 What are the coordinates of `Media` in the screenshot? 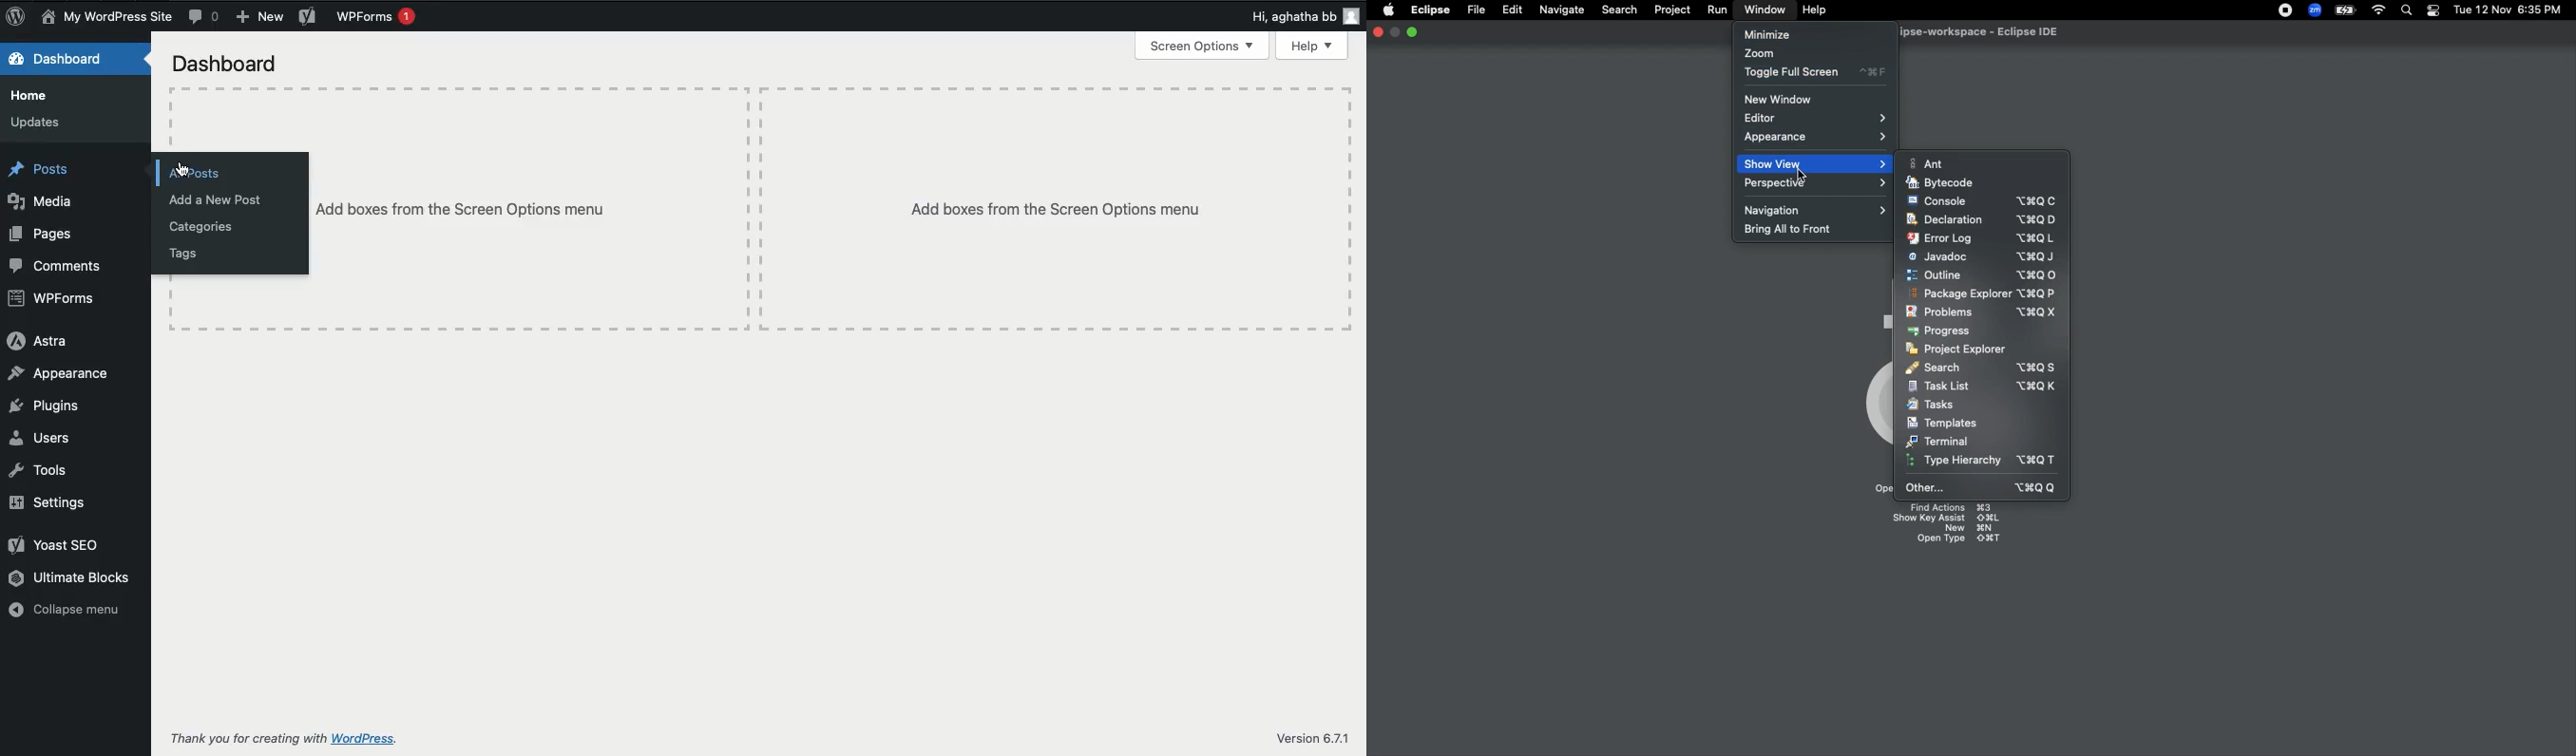 It's located at (42, 202).